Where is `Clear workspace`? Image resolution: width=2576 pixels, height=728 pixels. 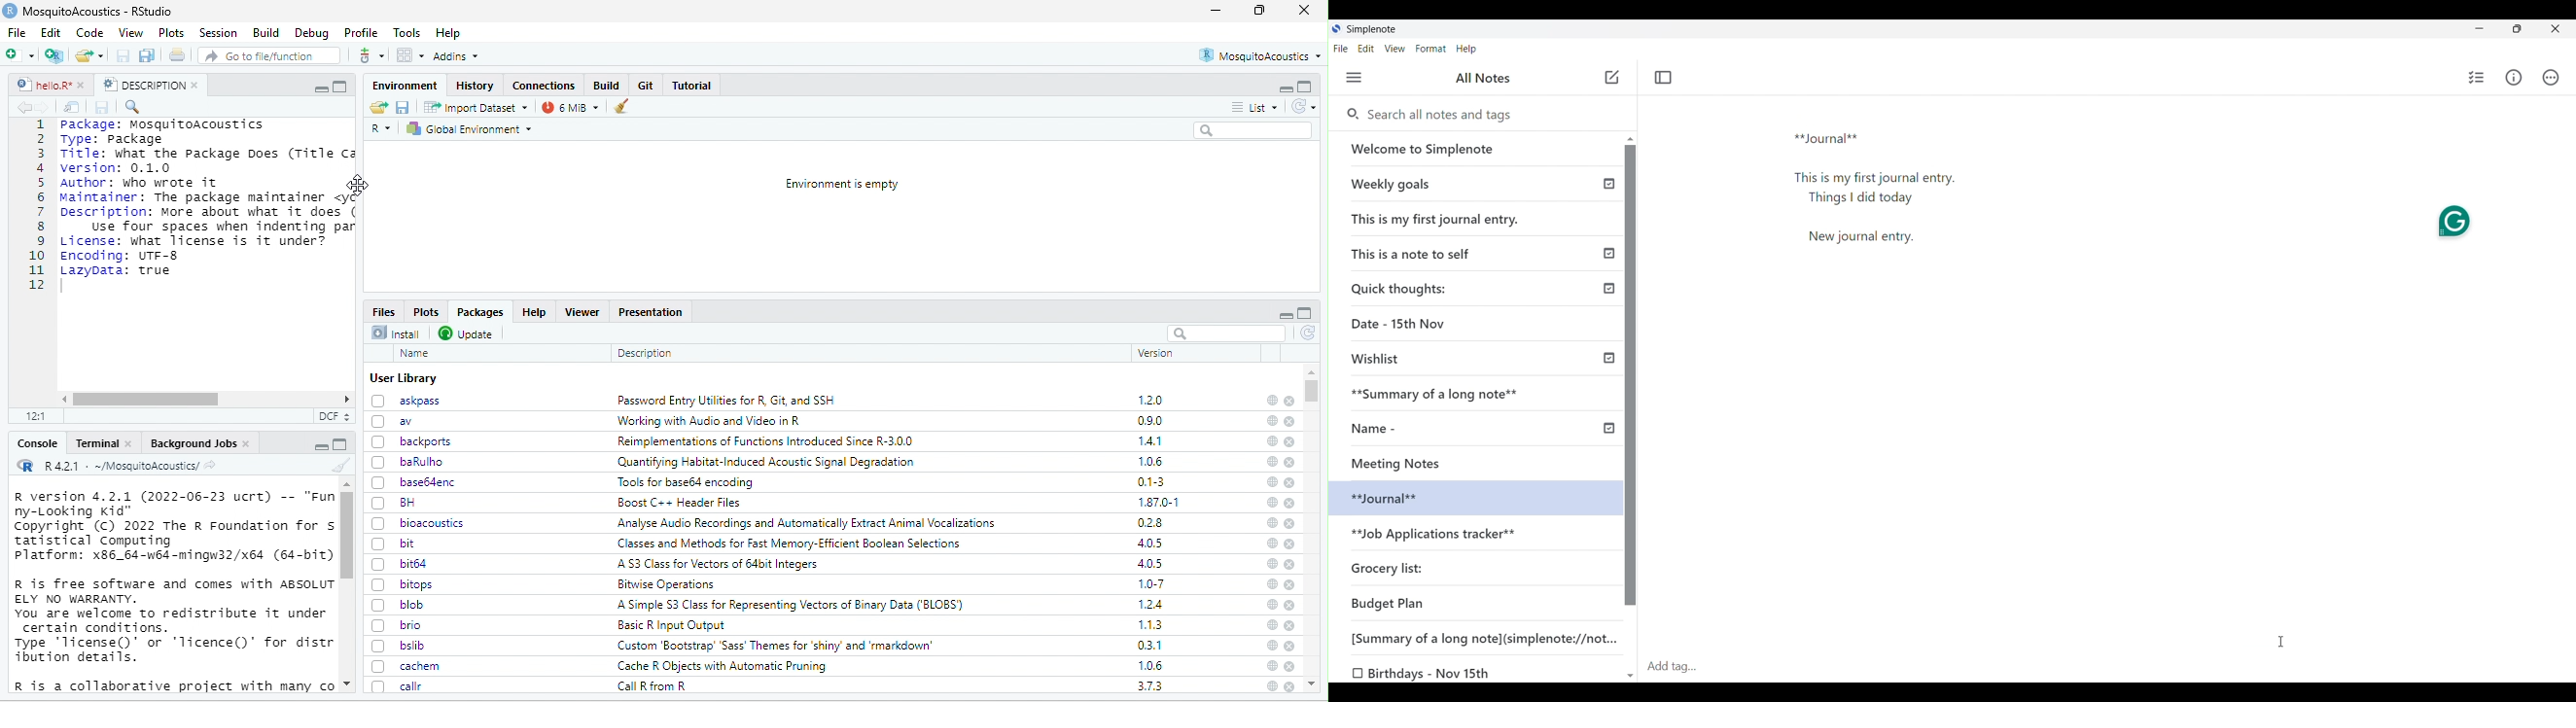
Clear workspace is located at coordinates (623, 106).